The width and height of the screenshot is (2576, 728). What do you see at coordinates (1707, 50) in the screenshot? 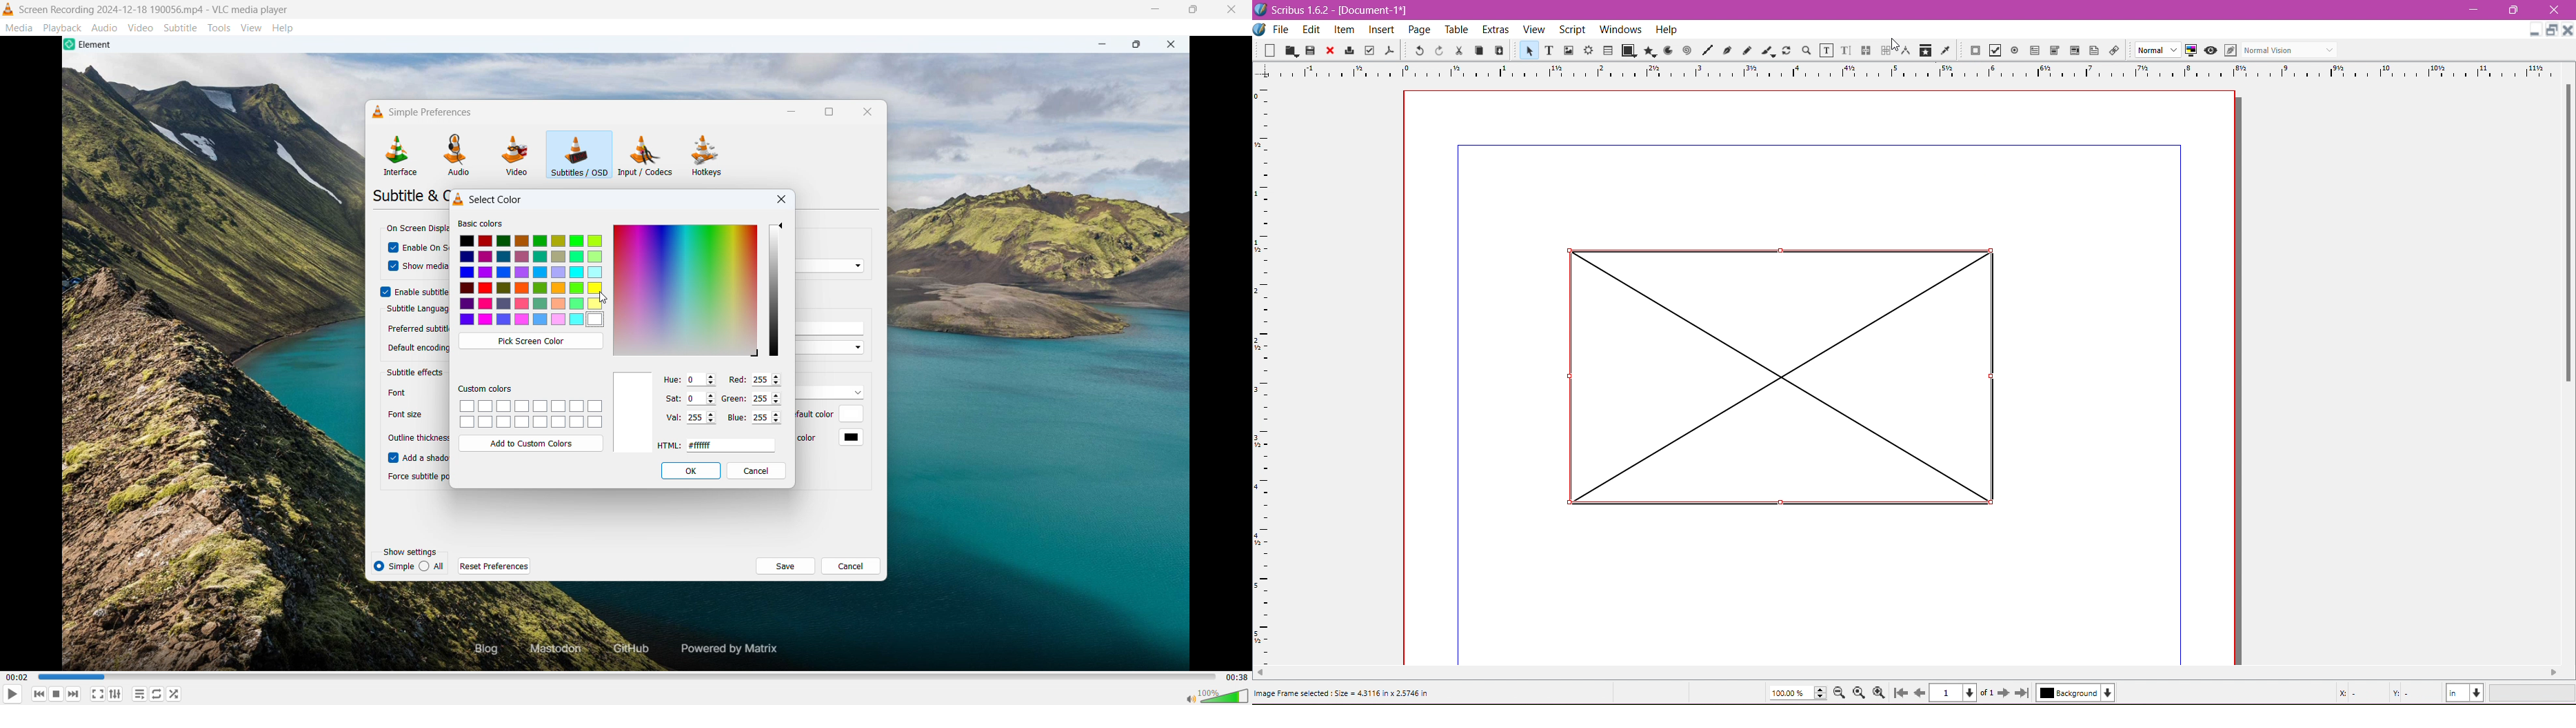
I see `Line` at bounding box center [1707, 50].